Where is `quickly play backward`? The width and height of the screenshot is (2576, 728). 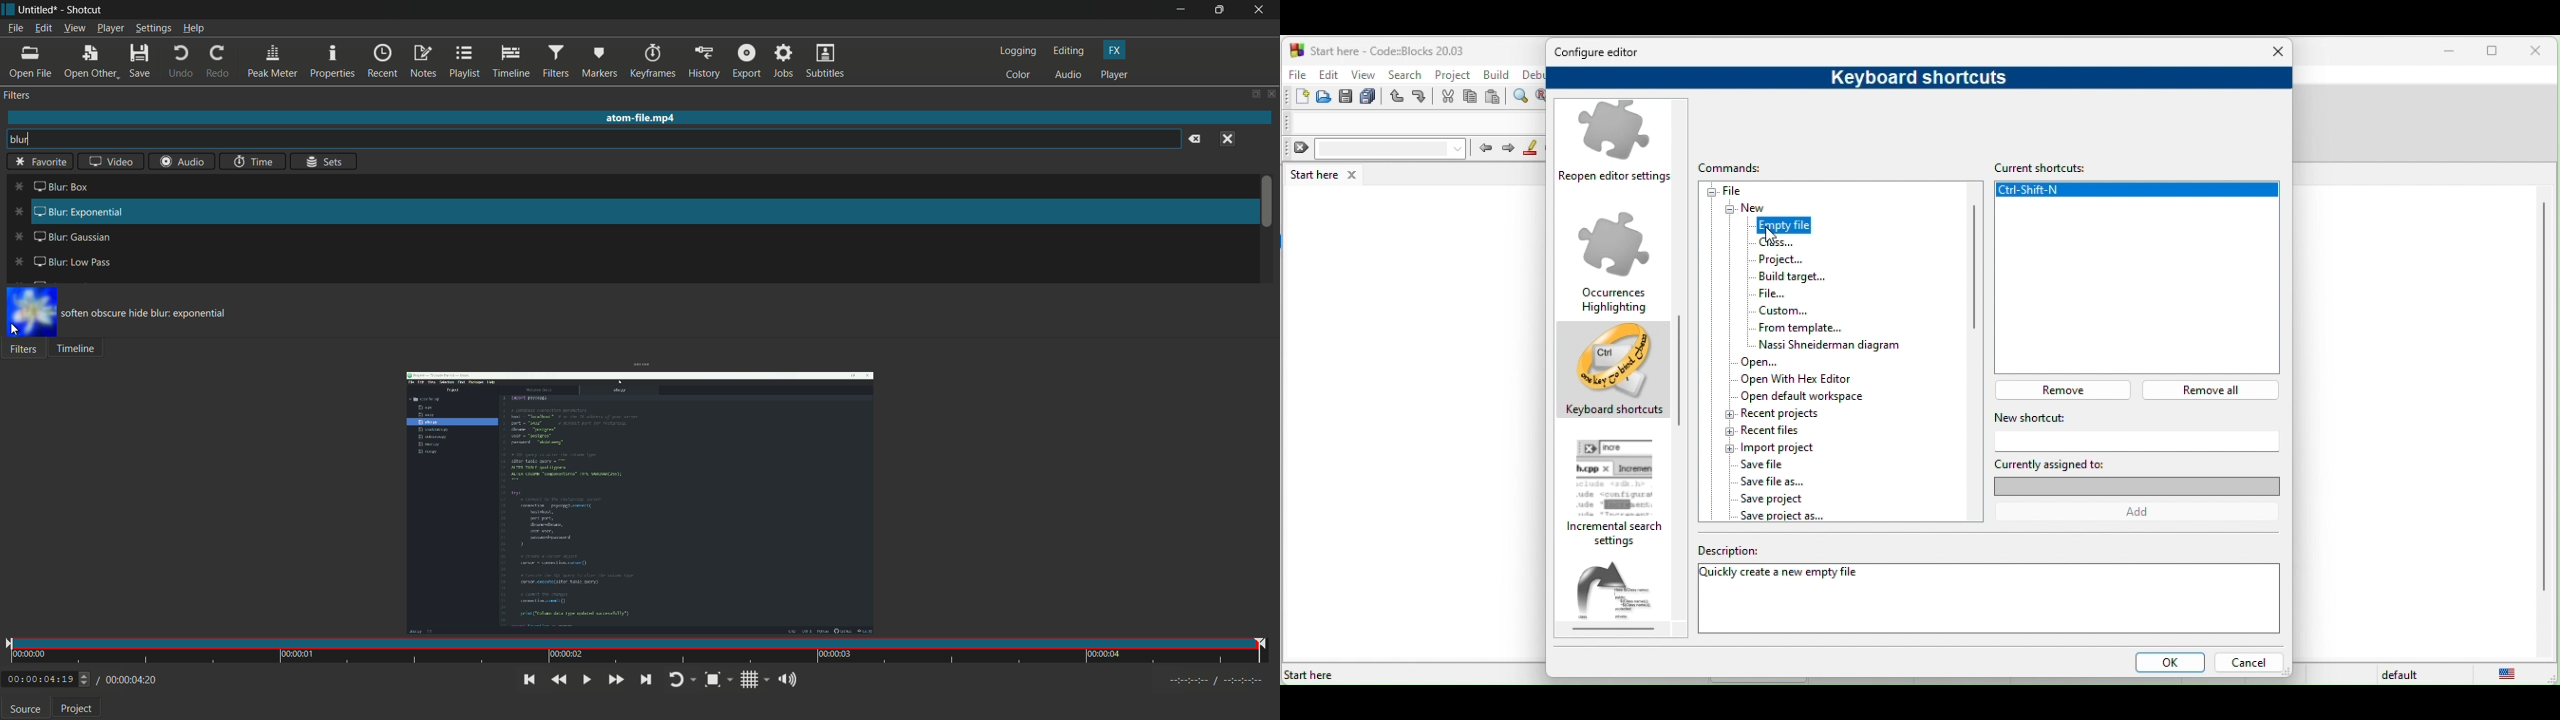
quickly play backward is located at coordinates (559, 680).